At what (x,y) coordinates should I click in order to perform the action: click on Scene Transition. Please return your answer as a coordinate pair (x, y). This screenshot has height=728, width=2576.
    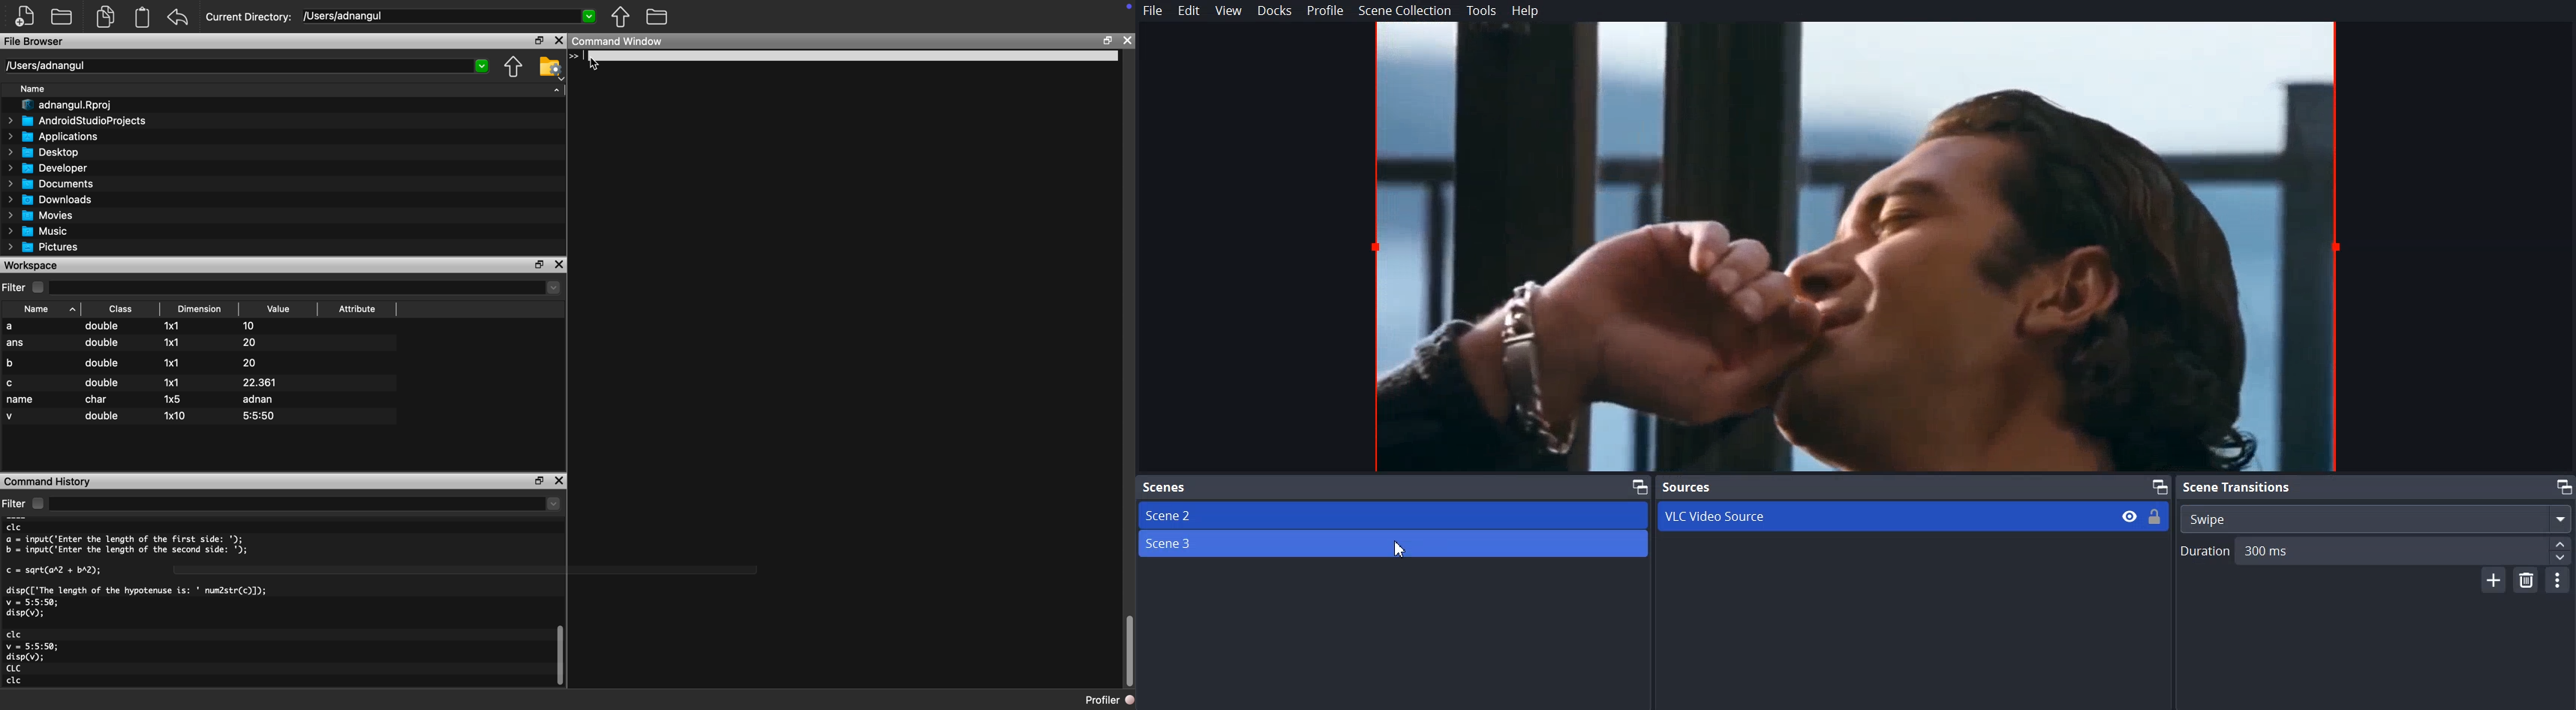
    Looking at the image, I should click on (2374, 486).